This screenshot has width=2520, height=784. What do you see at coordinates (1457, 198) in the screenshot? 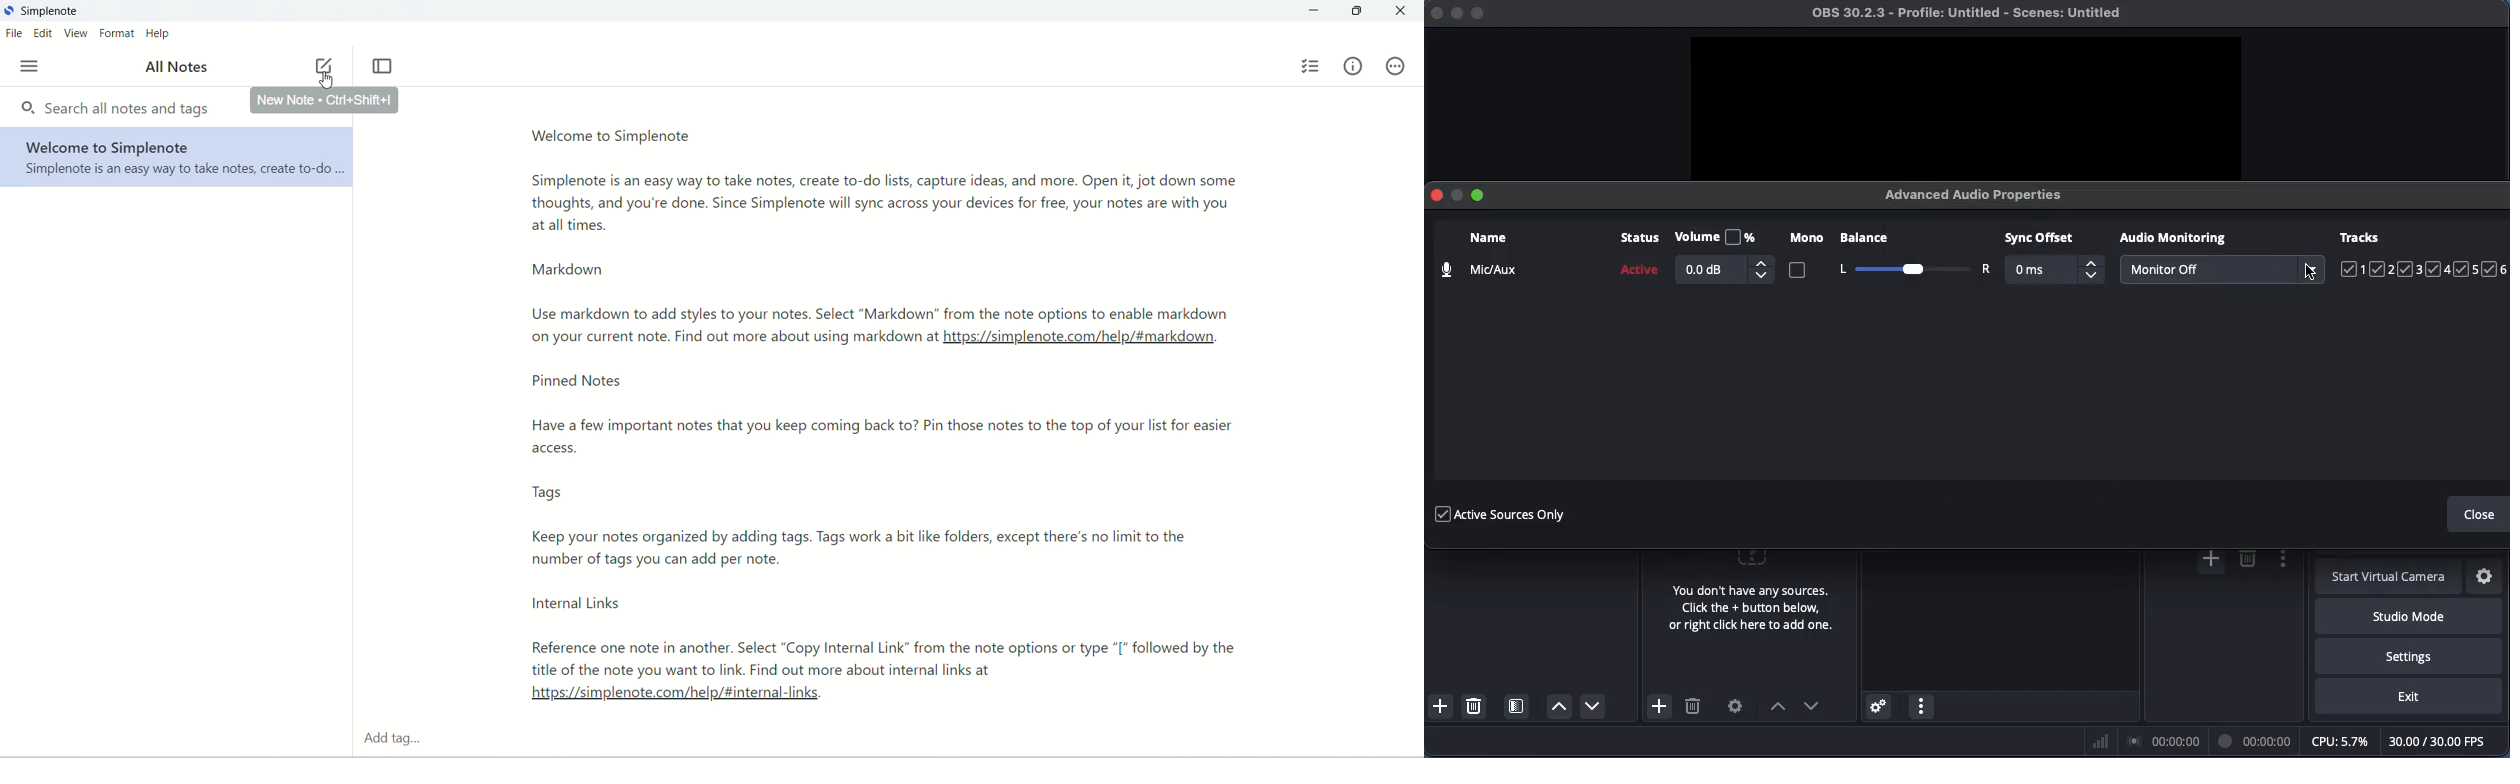
I see `Minimize` at bounding box center [1457, 198].